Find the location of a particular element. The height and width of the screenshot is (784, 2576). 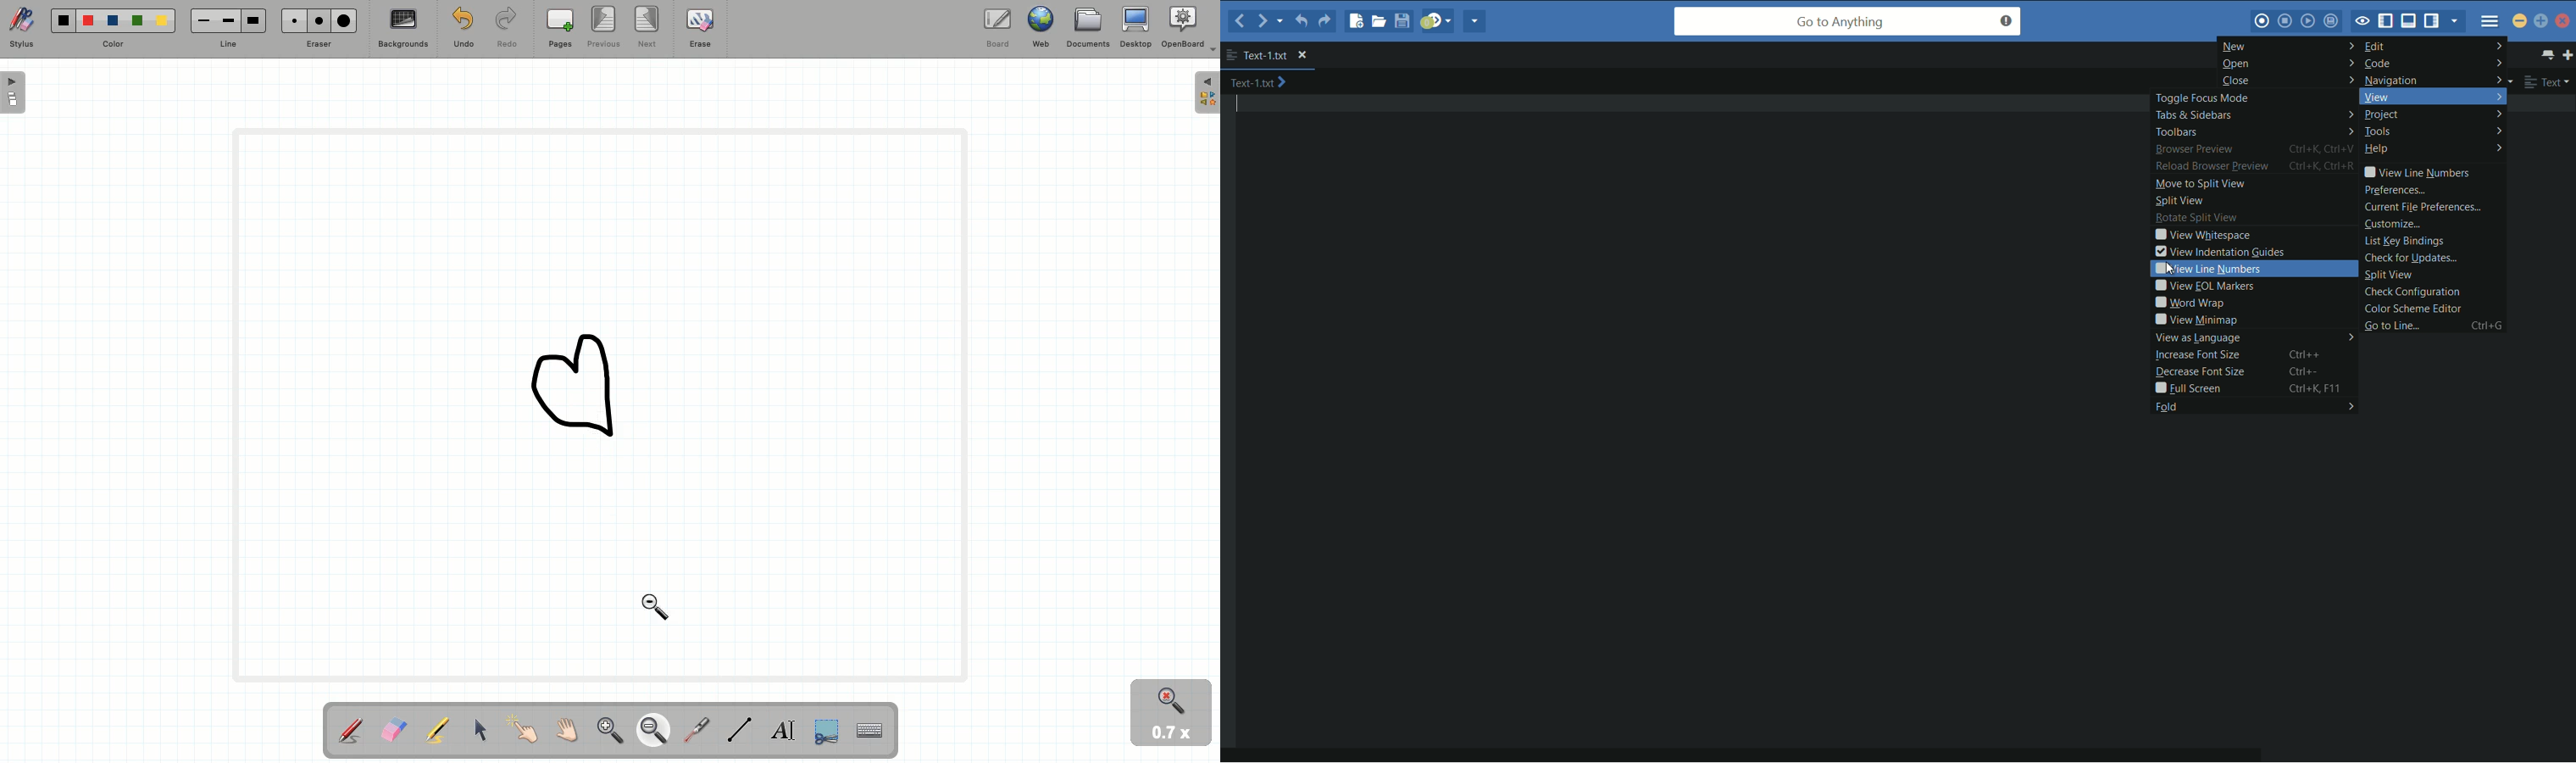

back is located at coordinates (1238, 20).